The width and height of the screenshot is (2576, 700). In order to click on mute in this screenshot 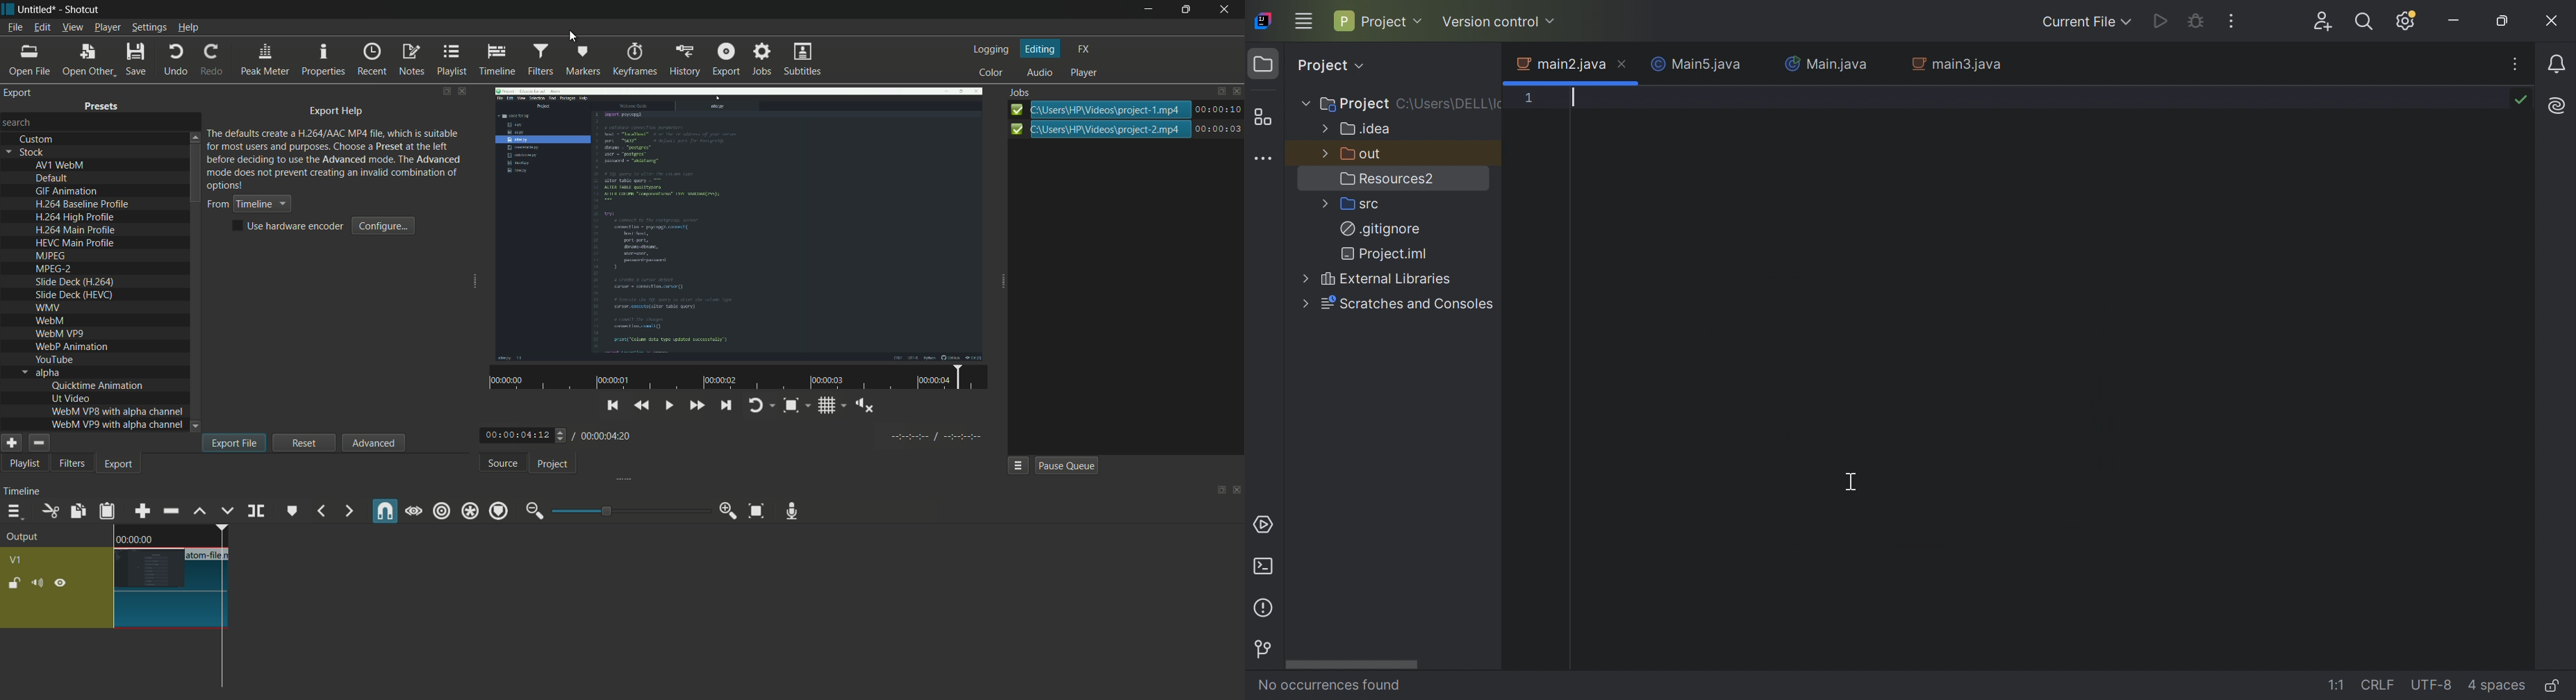, I will do `click(36, 584)`.